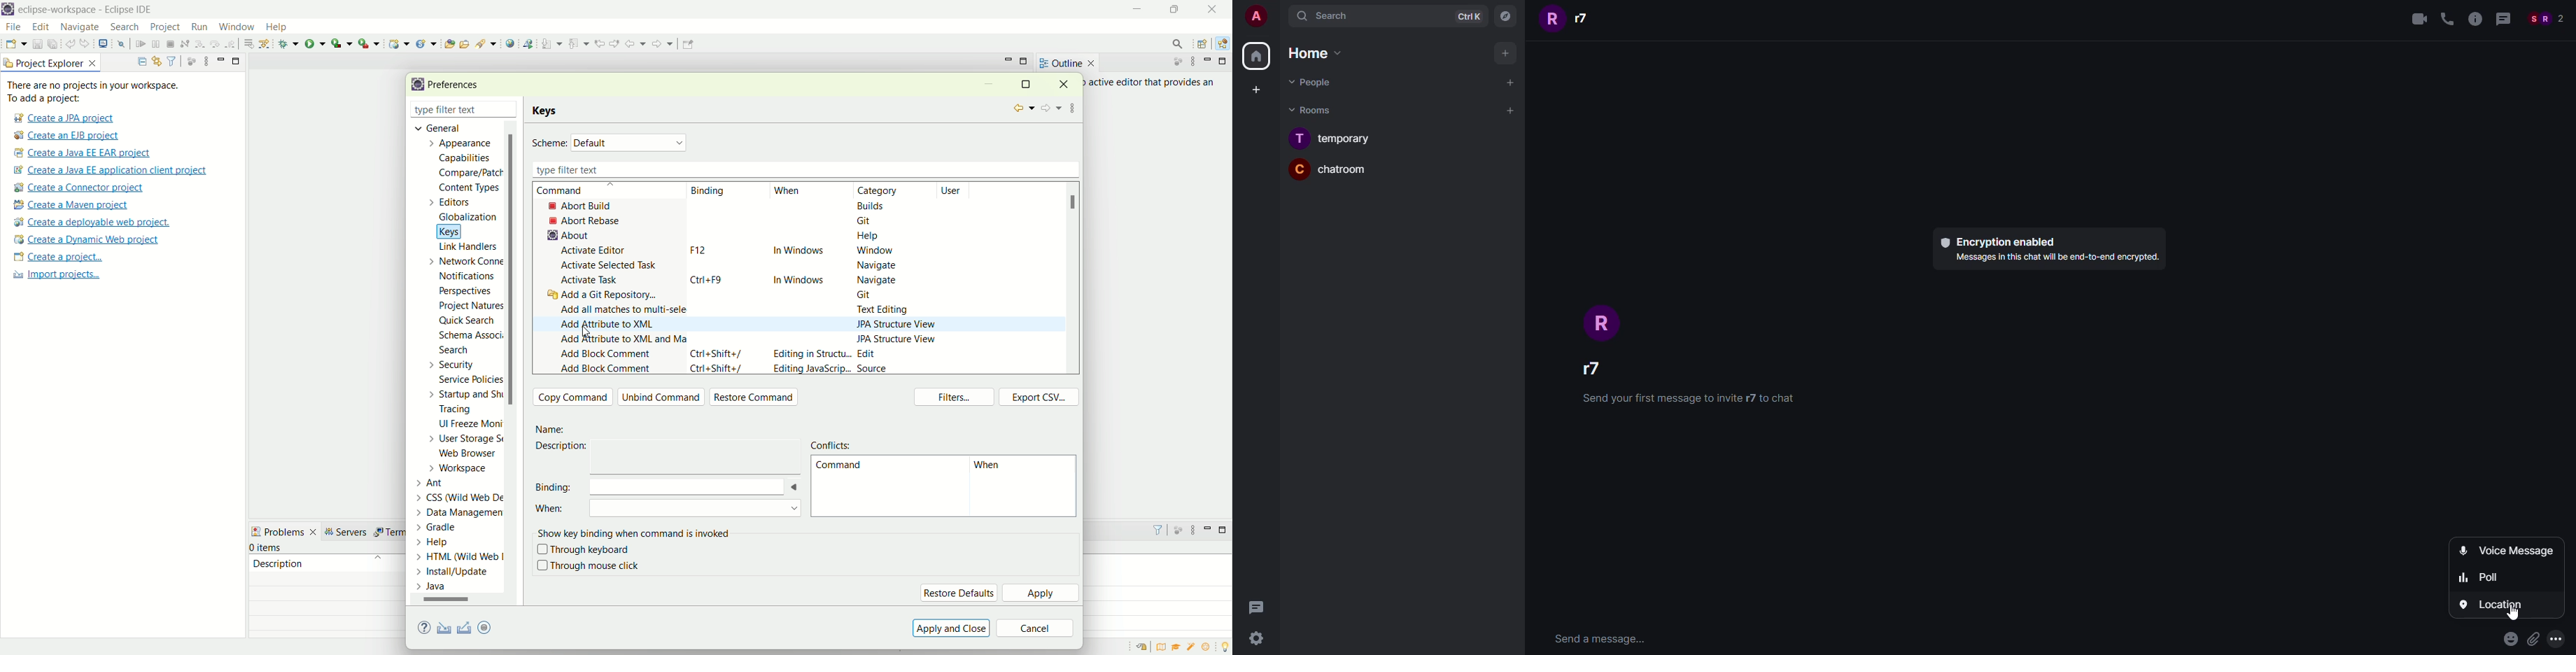 This screenshot has width=2576, height=672. What do you see at coordinates (1470, 16) in the screenshot?
I see `CtrlK` at bounding box center [1470, 16].